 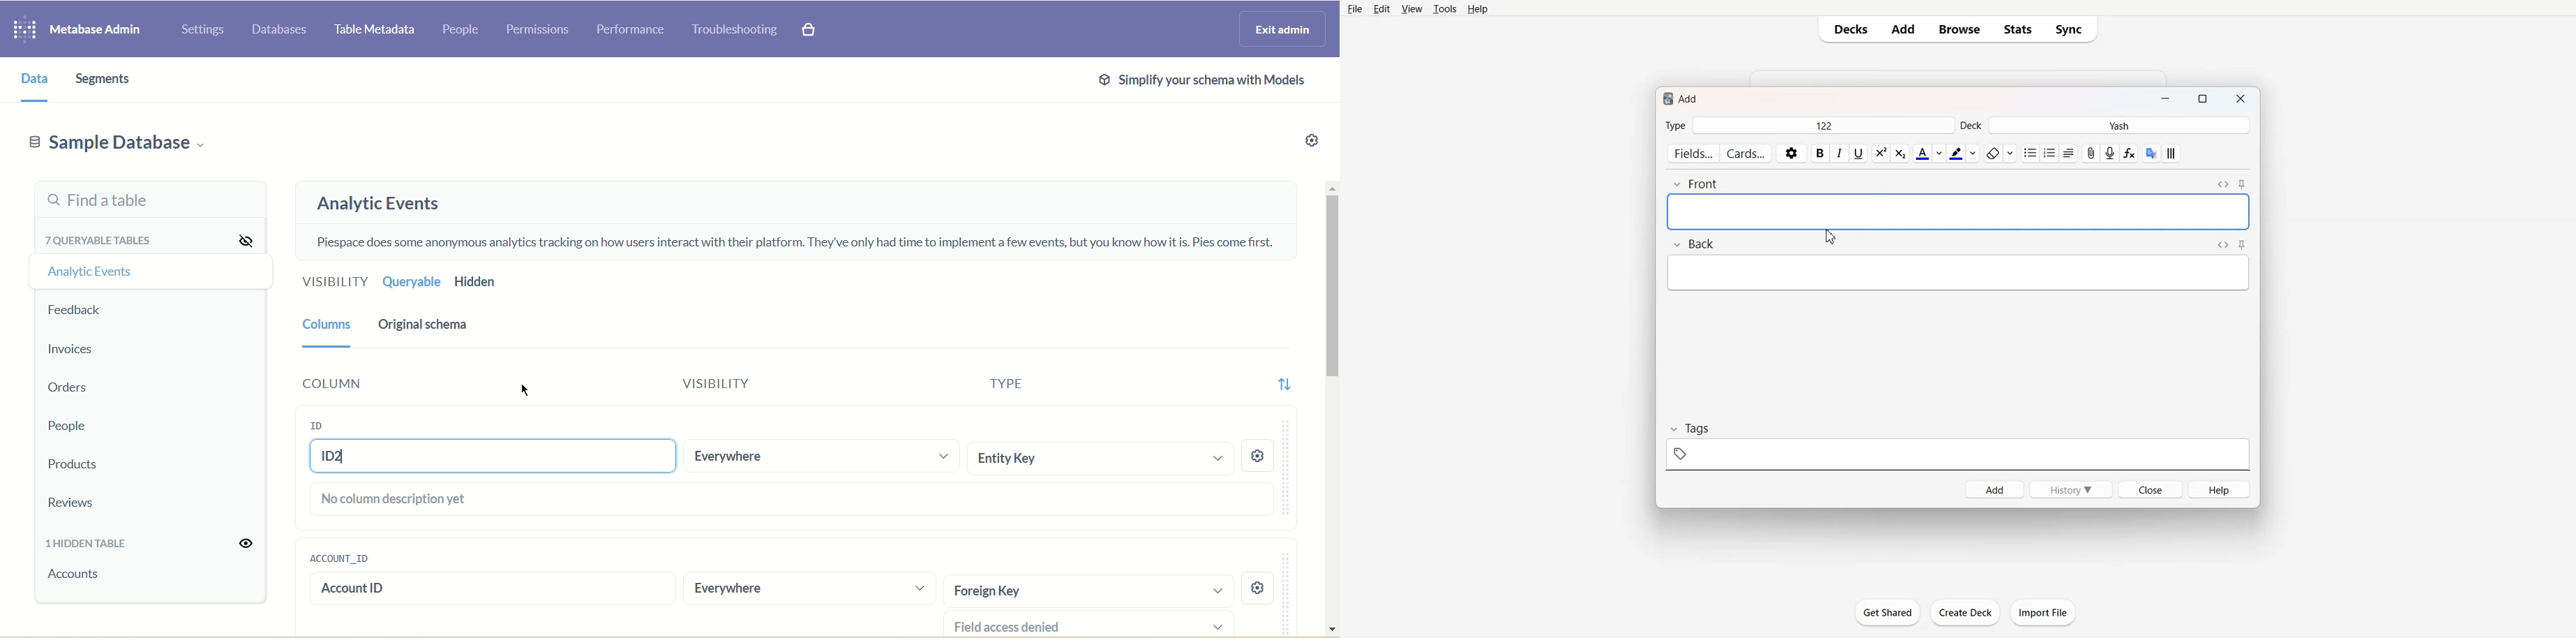 I want to click on Front, so click(x=1700, y=184).